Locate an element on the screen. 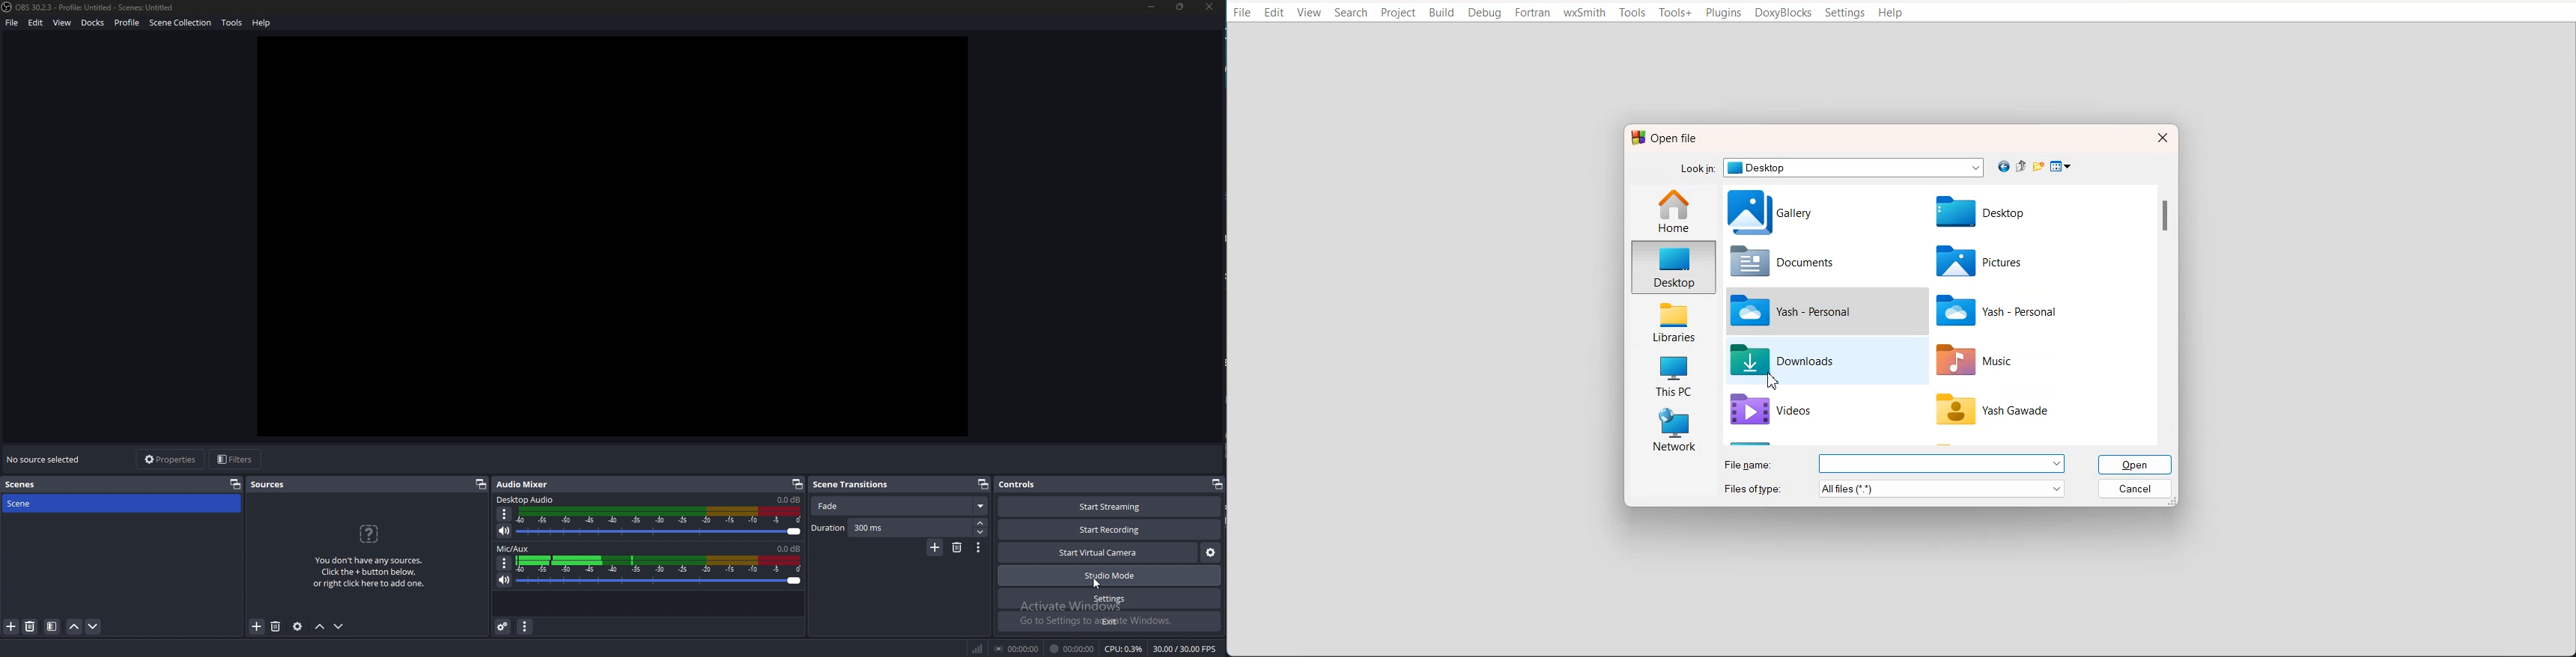  Horizontal scroll bar is located at coordinates (1947, 445).